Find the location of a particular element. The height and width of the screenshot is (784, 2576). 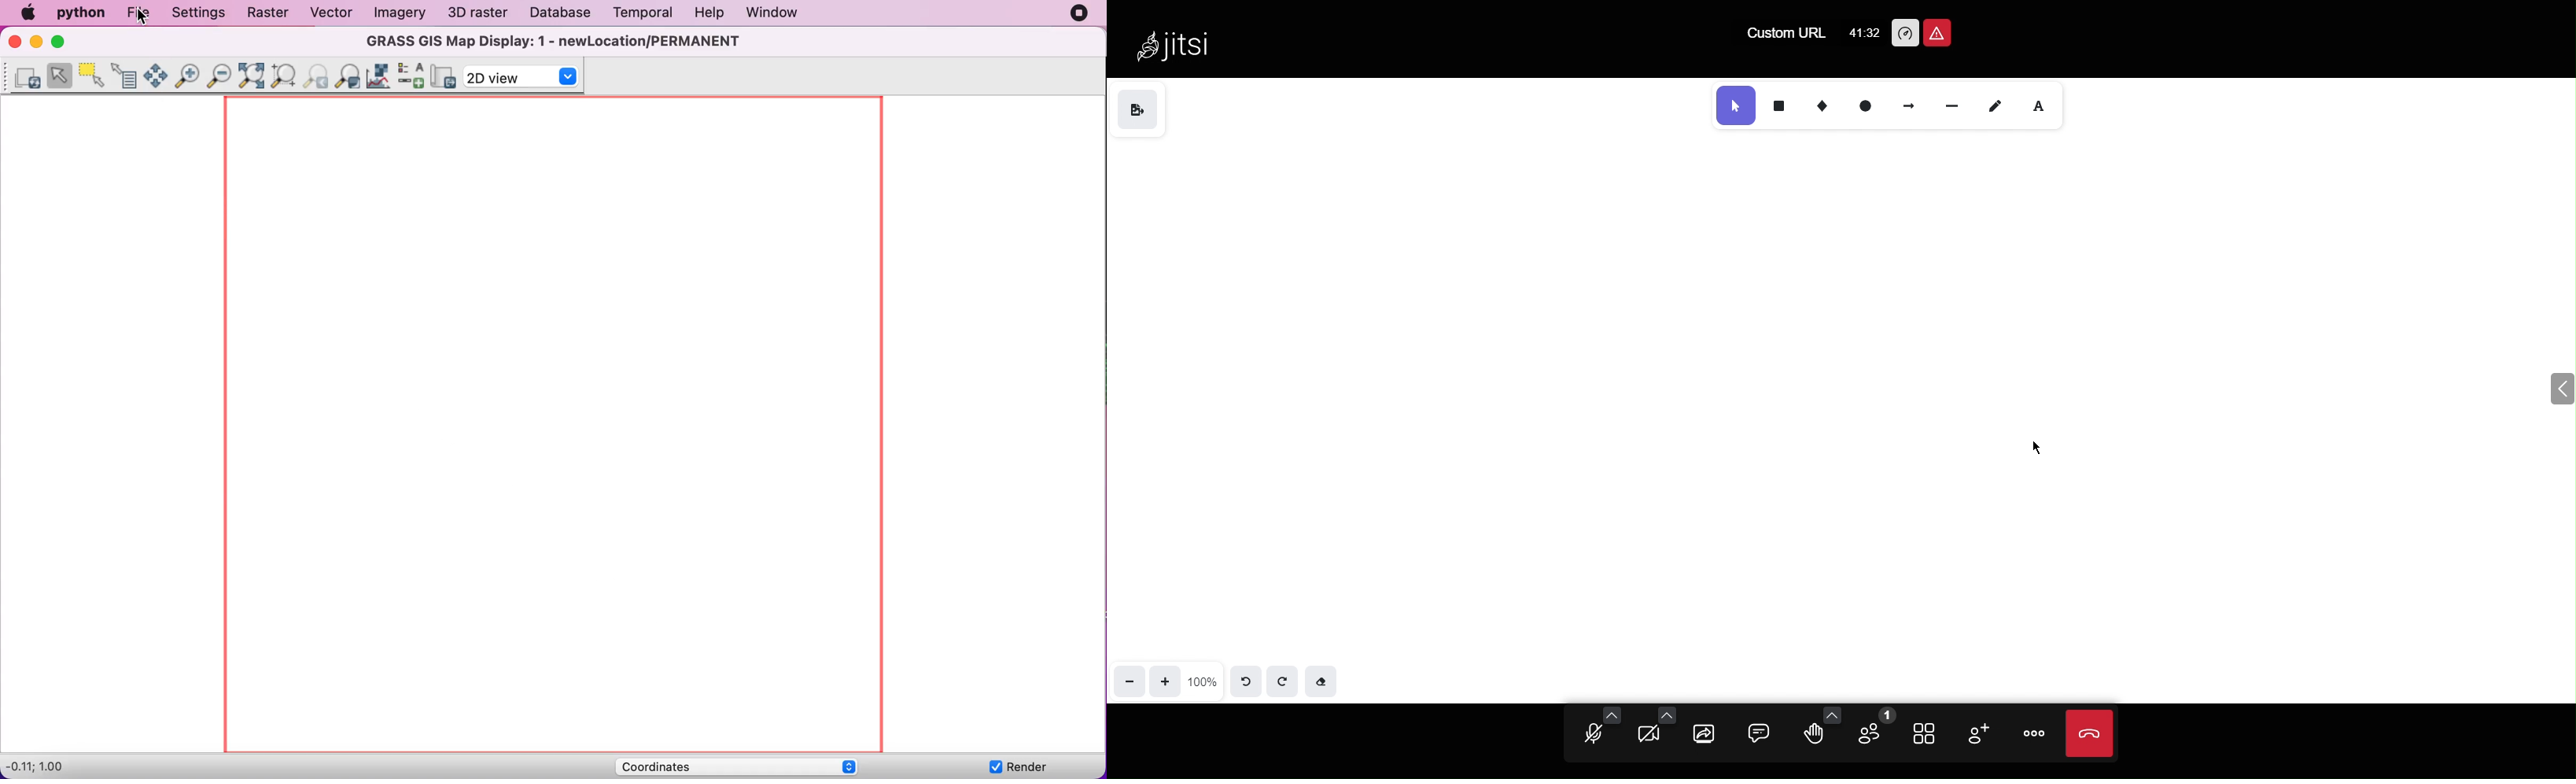

100% is located at coordinates (1203, 681).